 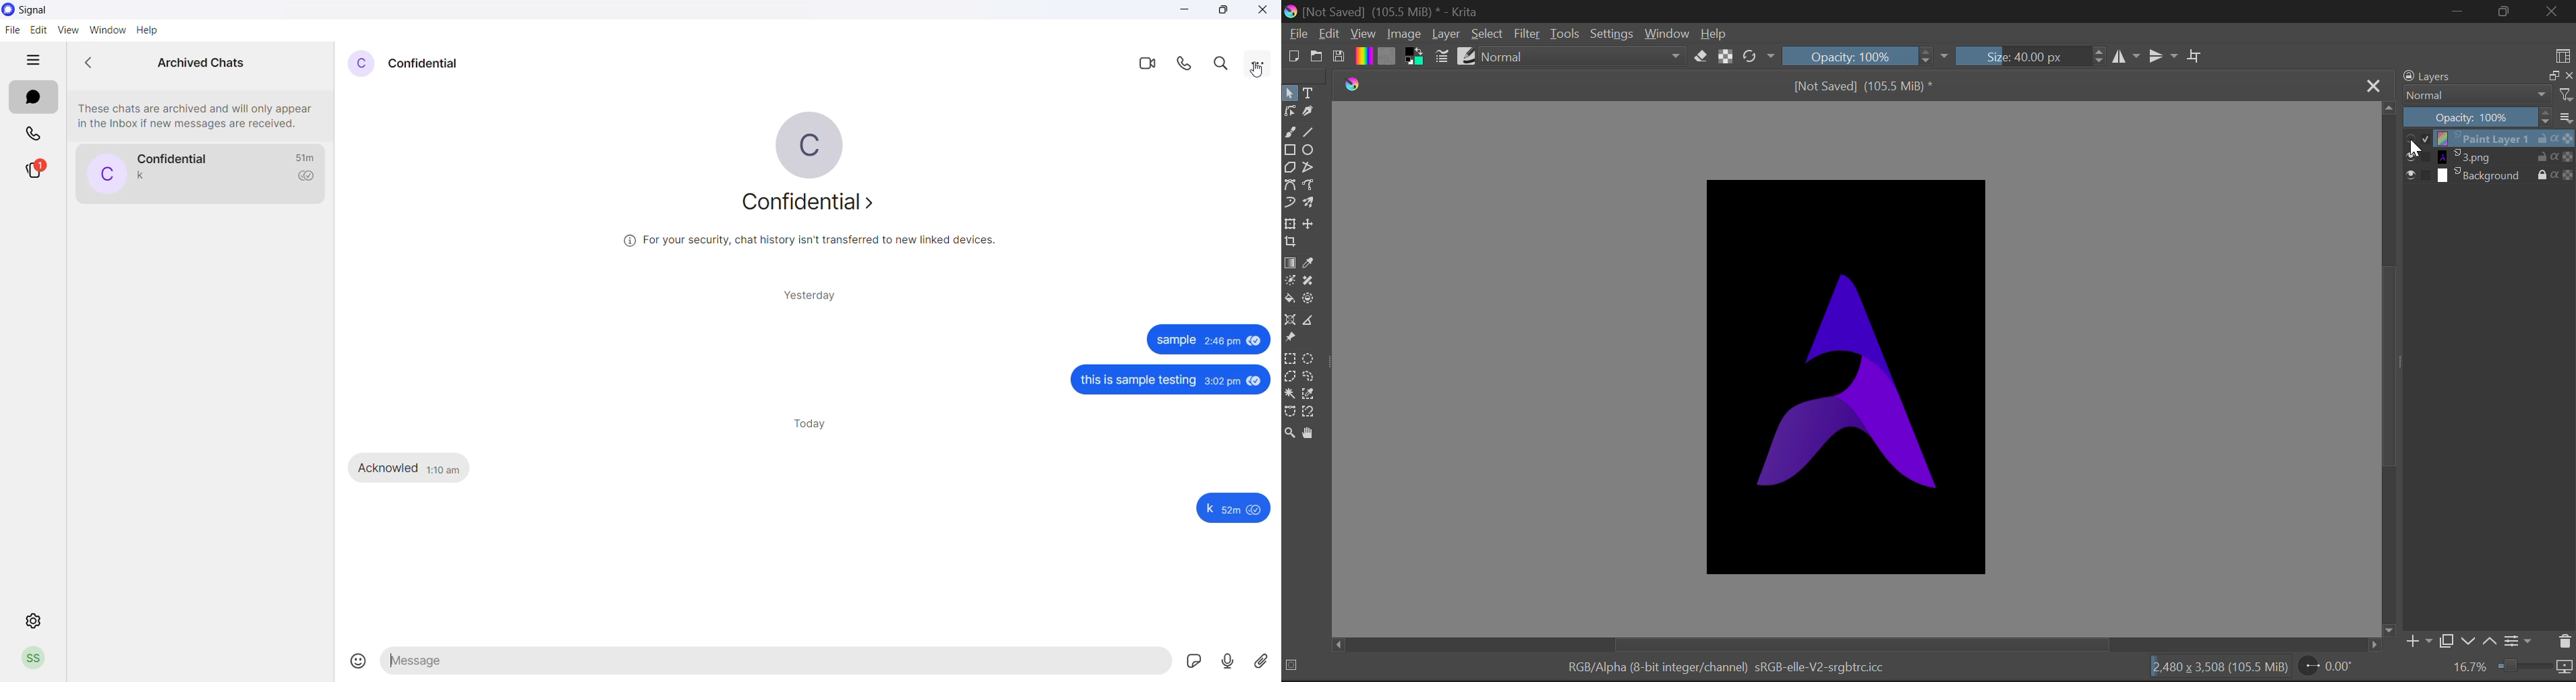 What do you see at coordinates (1393, 12) in the screenshot?
I see `[Not Saved] (105.5 MiB) * - Krita` at bounding box center [1393, 12].